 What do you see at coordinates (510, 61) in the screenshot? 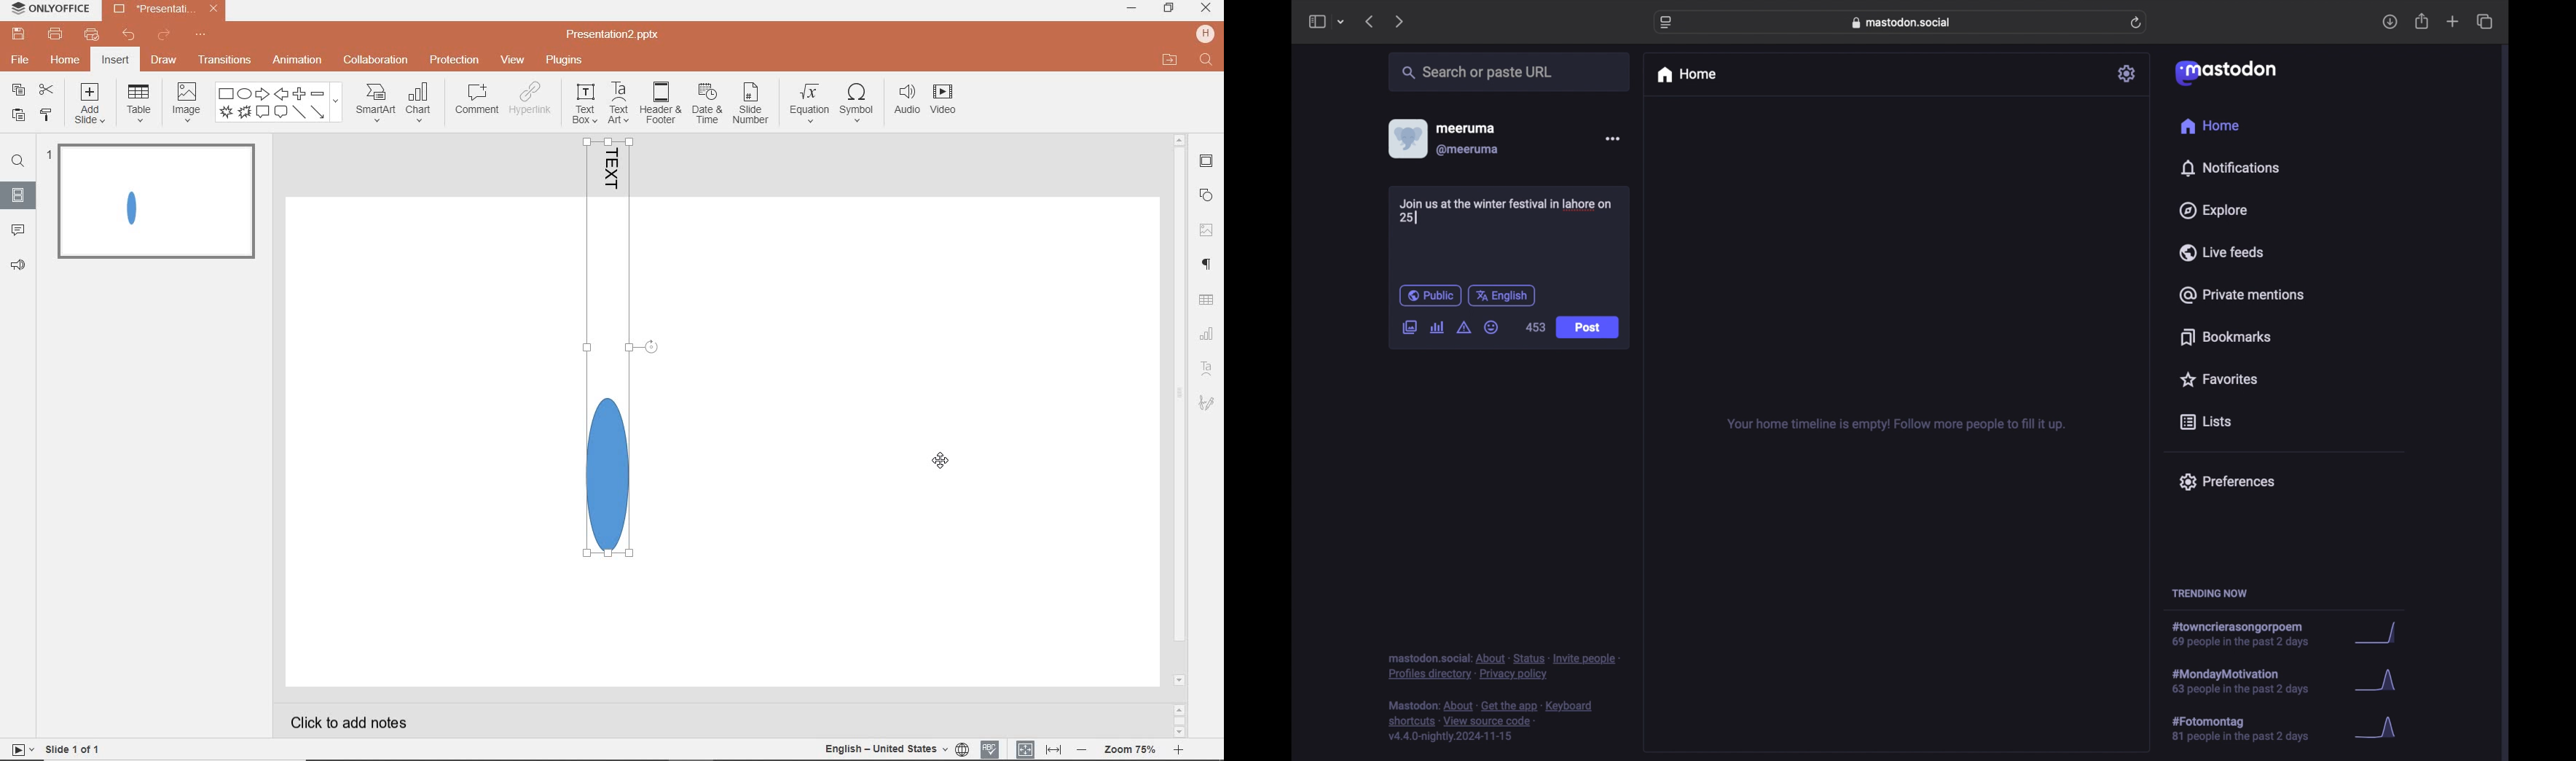
I see `view` at bounding box center [510, 61].